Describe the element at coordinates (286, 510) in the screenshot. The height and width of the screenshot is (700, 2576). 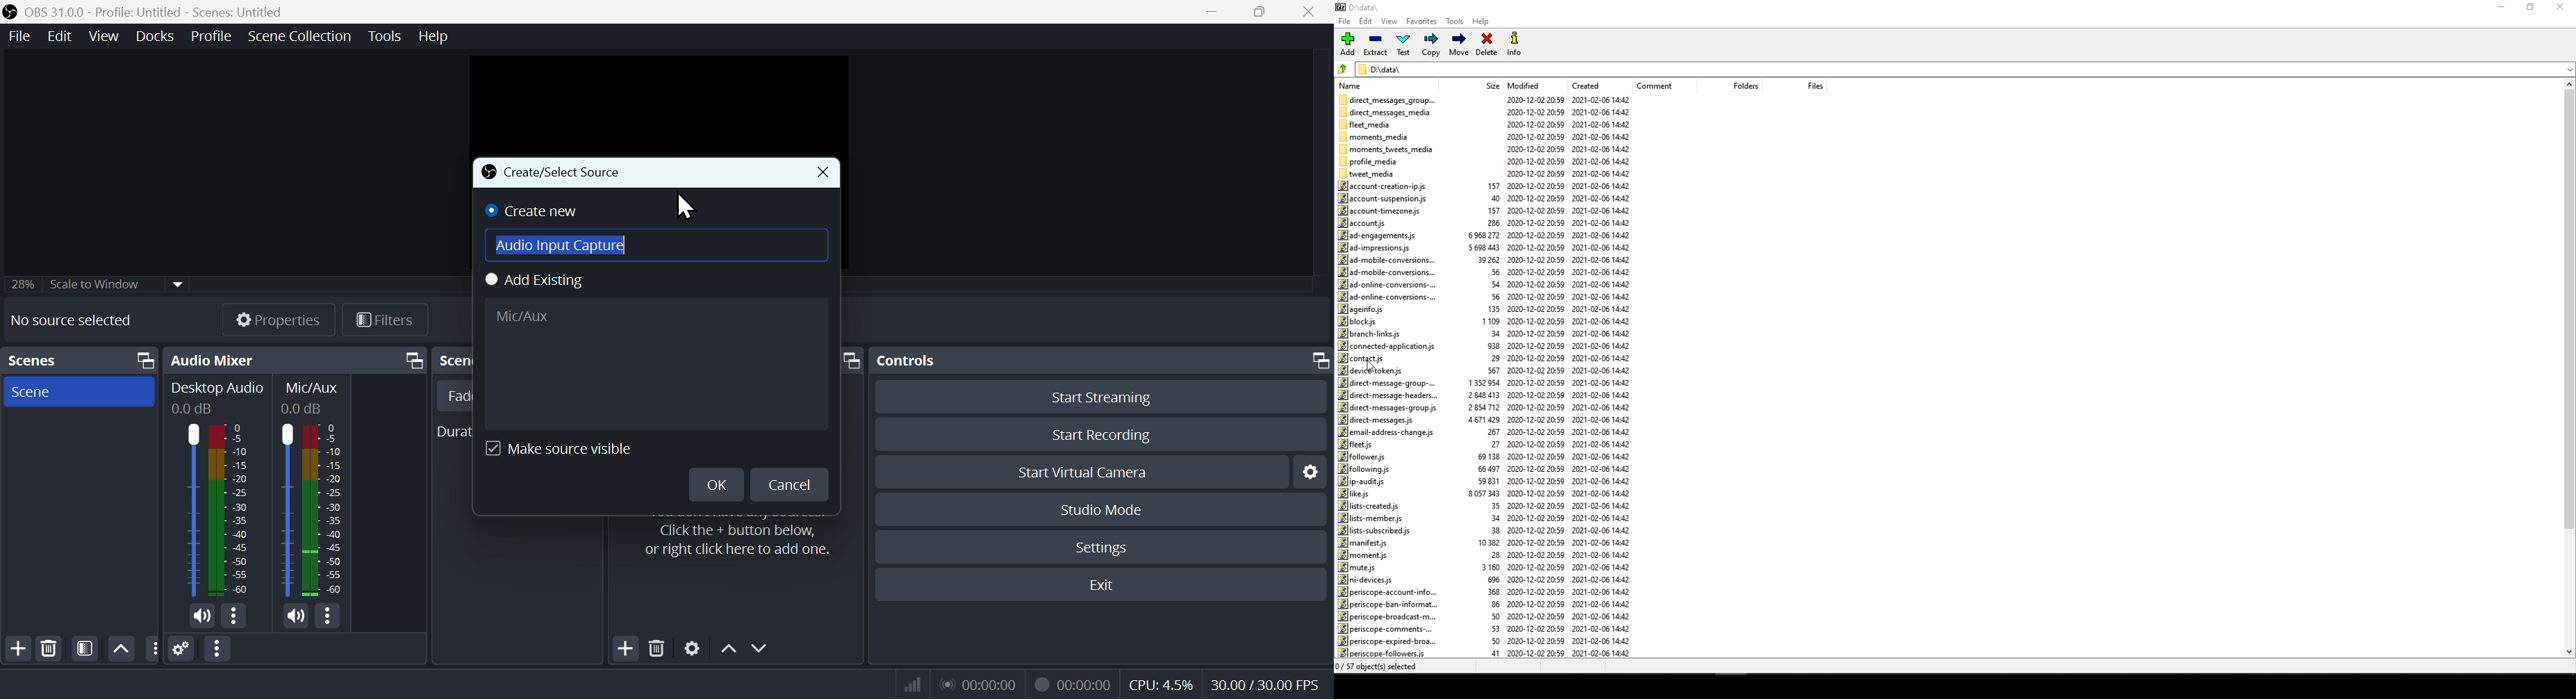
I see `Mic/Aux` at that location.